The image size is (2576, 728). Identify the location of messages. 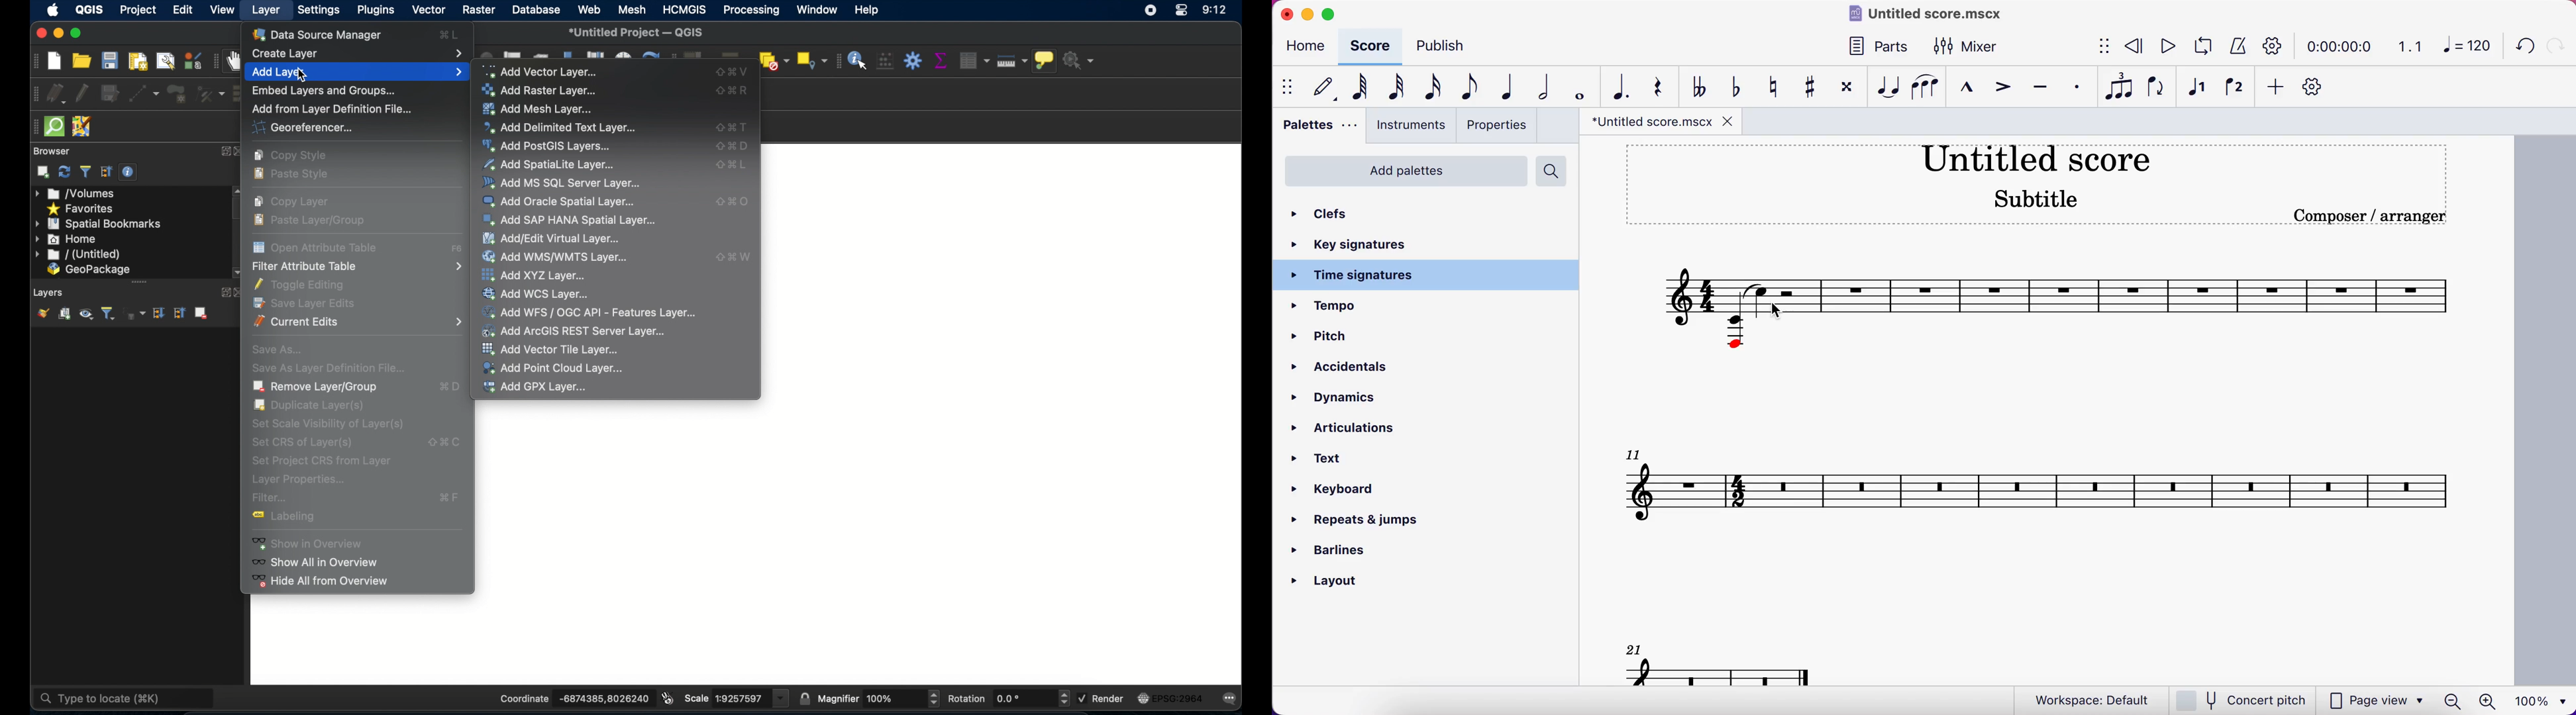
(1233, 699).